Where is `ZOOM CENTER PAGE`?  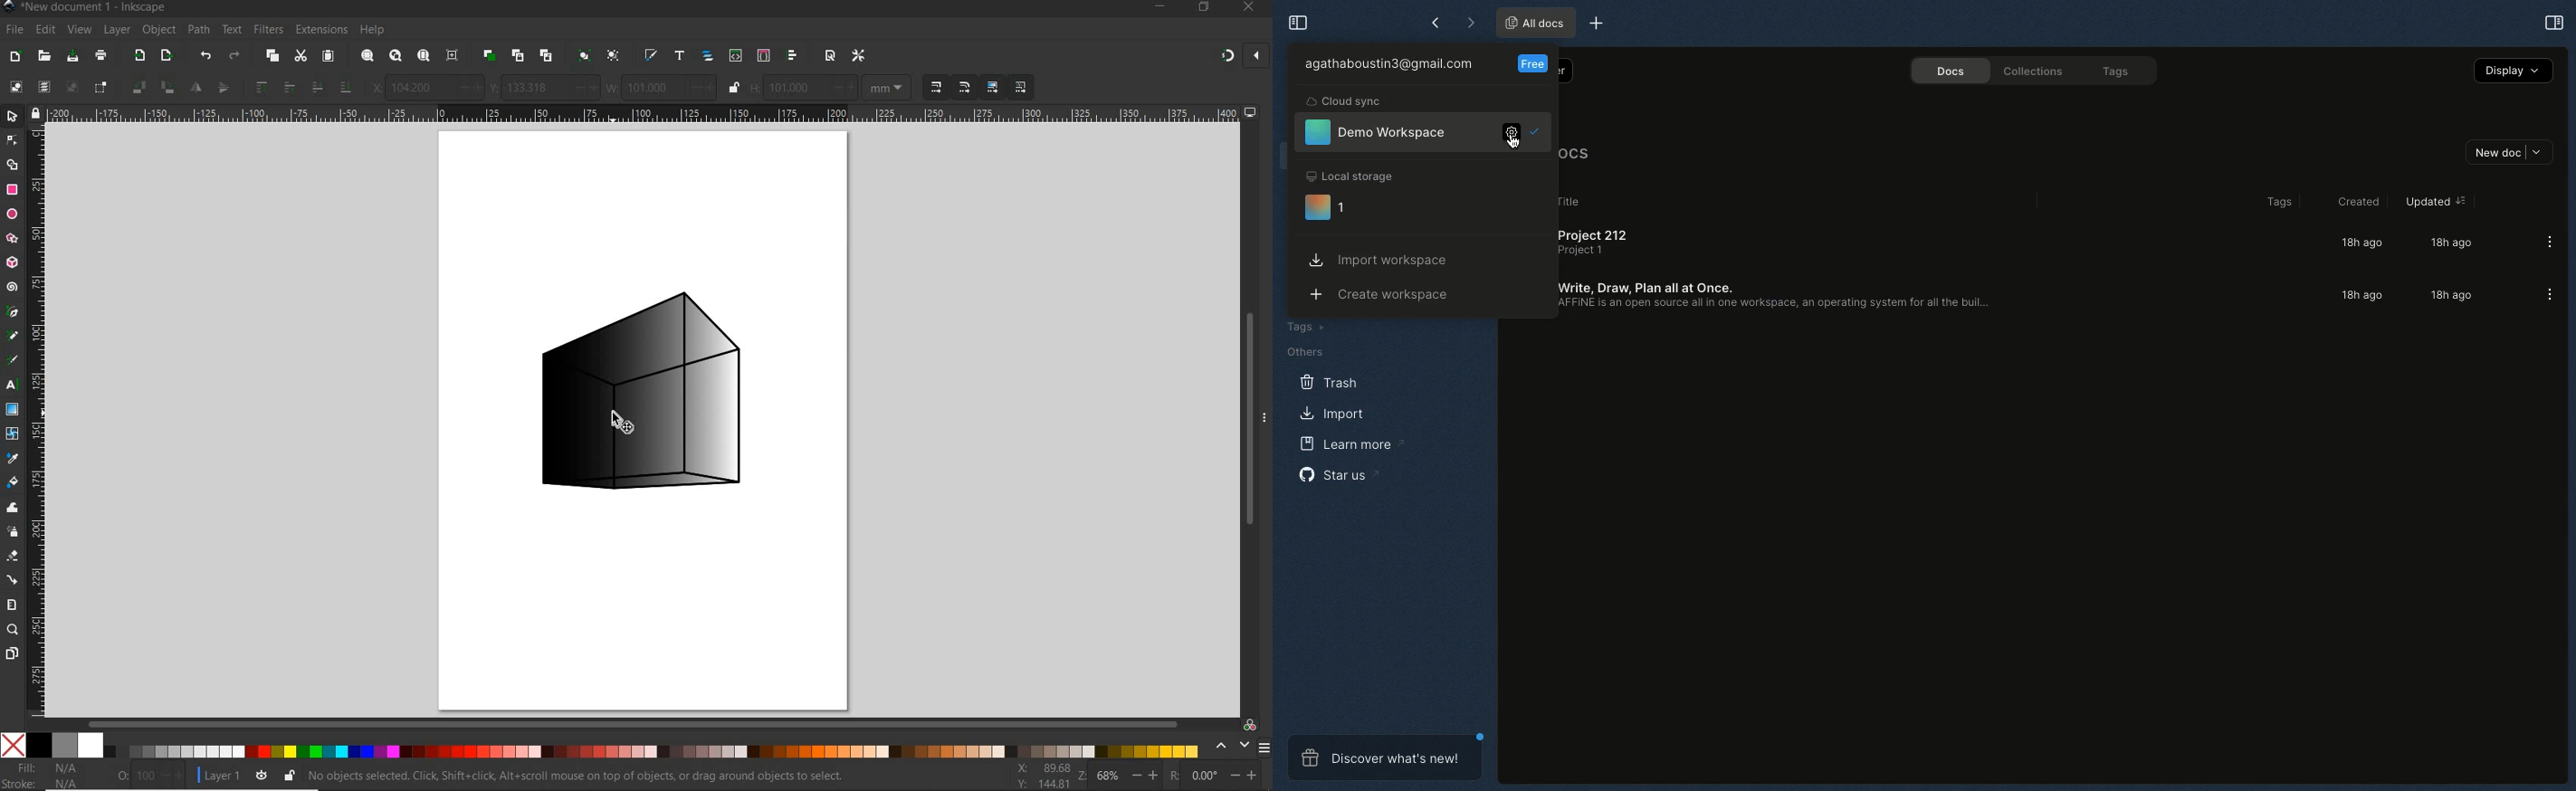
ZOOM CENTER PAGE is located at coordinates (453, 55).